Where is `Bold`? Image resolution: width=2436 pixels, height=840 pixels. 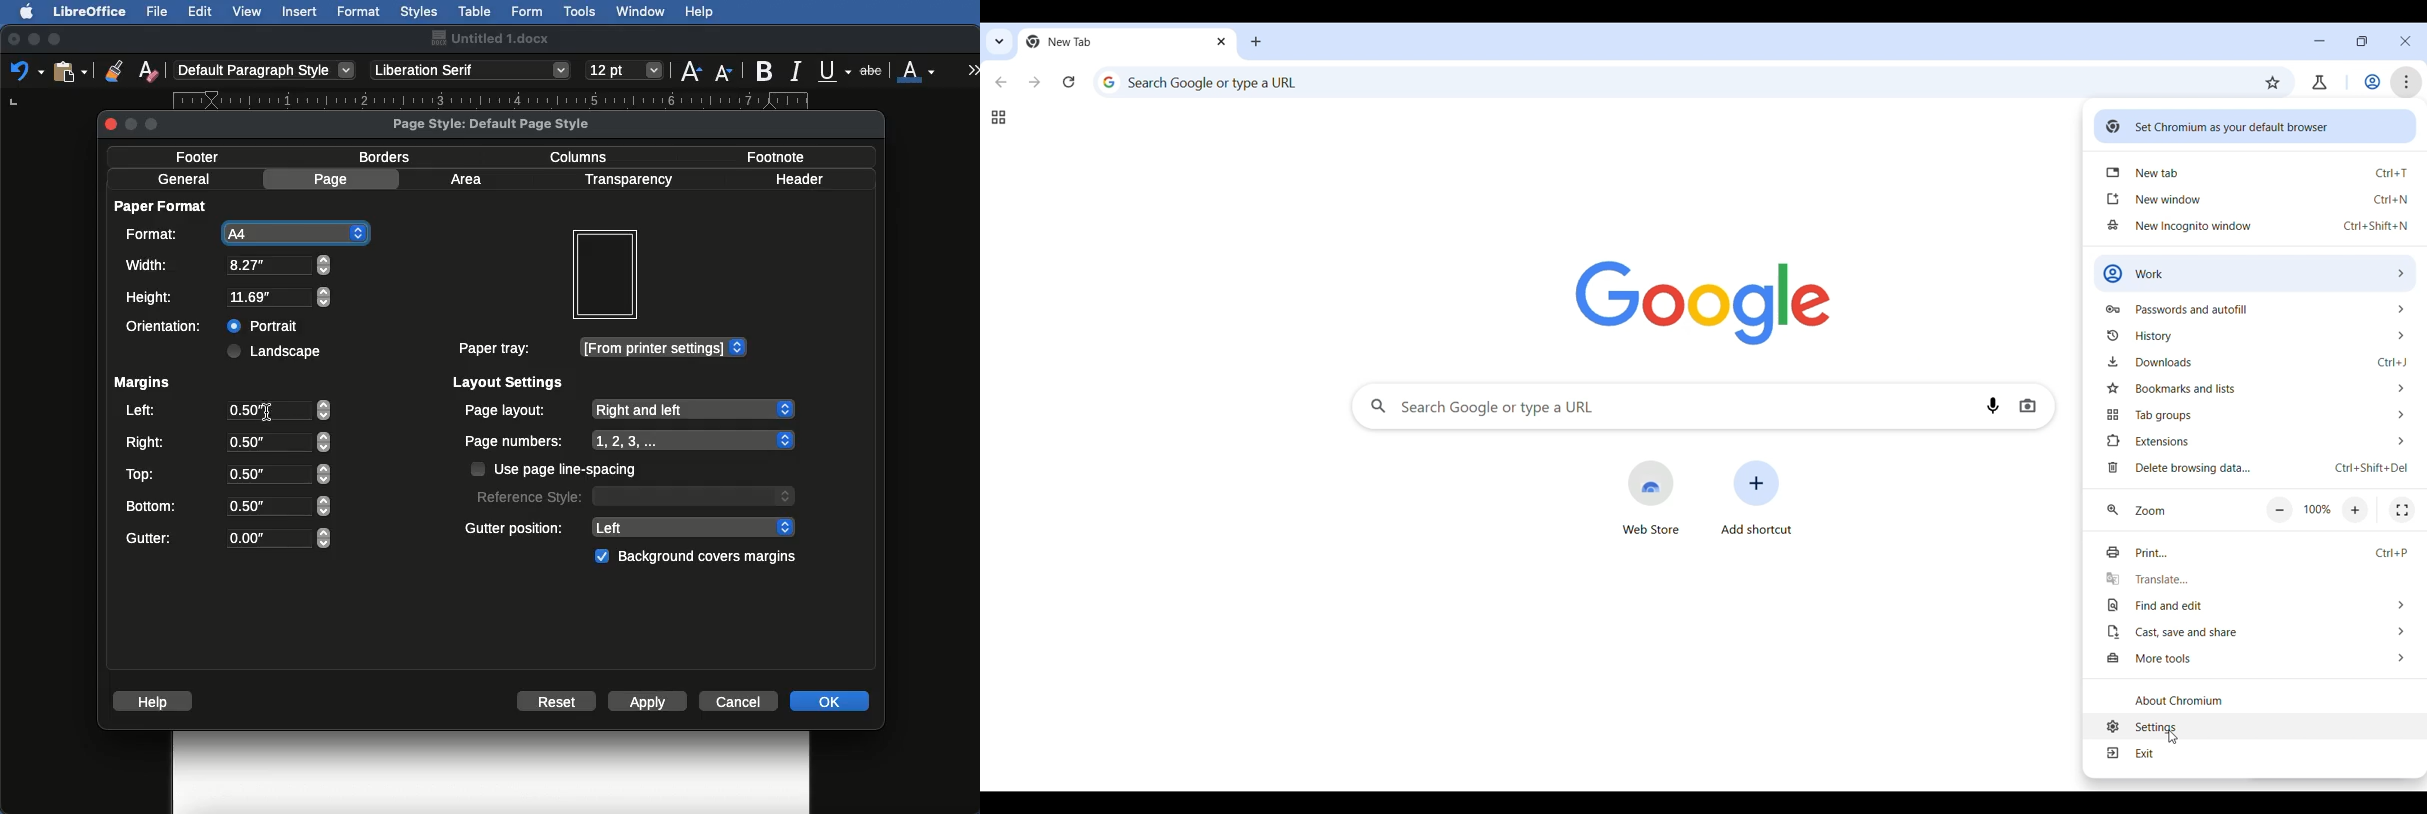
Bold is located at coordinates (766, 70).